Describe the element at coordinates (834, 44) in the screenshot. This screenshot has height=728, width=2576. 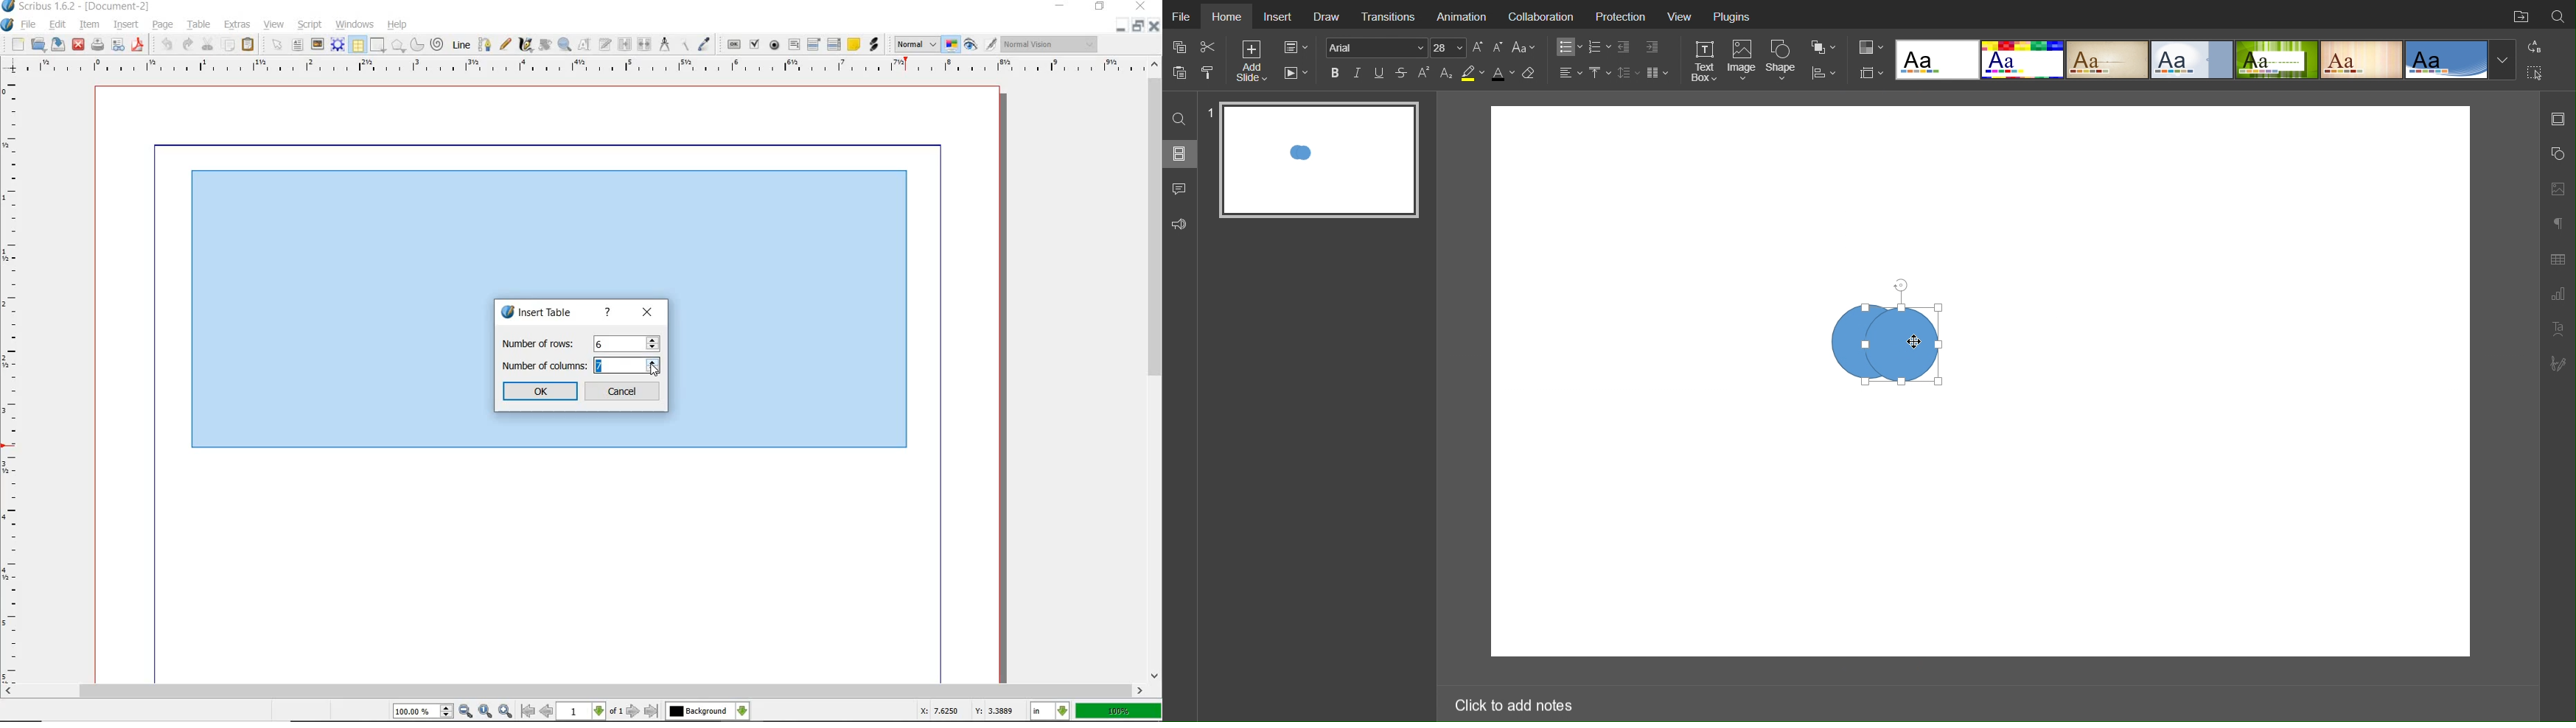
I see `pdf list box` at that location.